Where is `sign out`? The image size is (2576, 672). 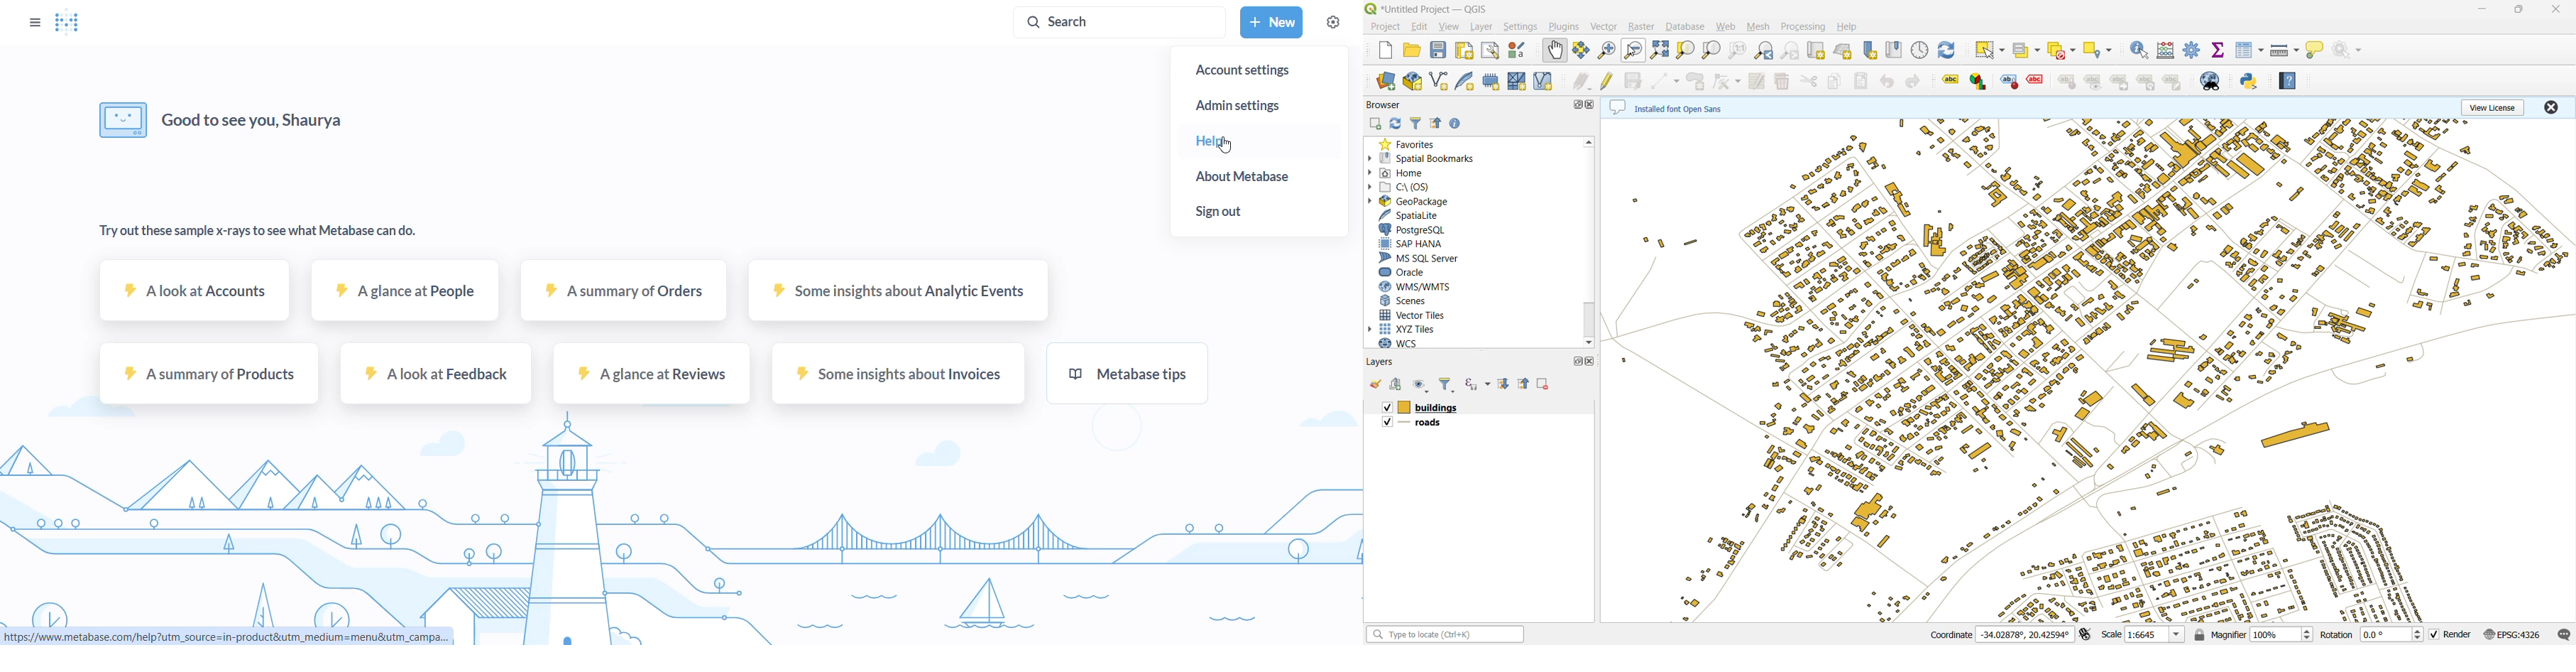
sign out is located at coordinates (1259, 212).